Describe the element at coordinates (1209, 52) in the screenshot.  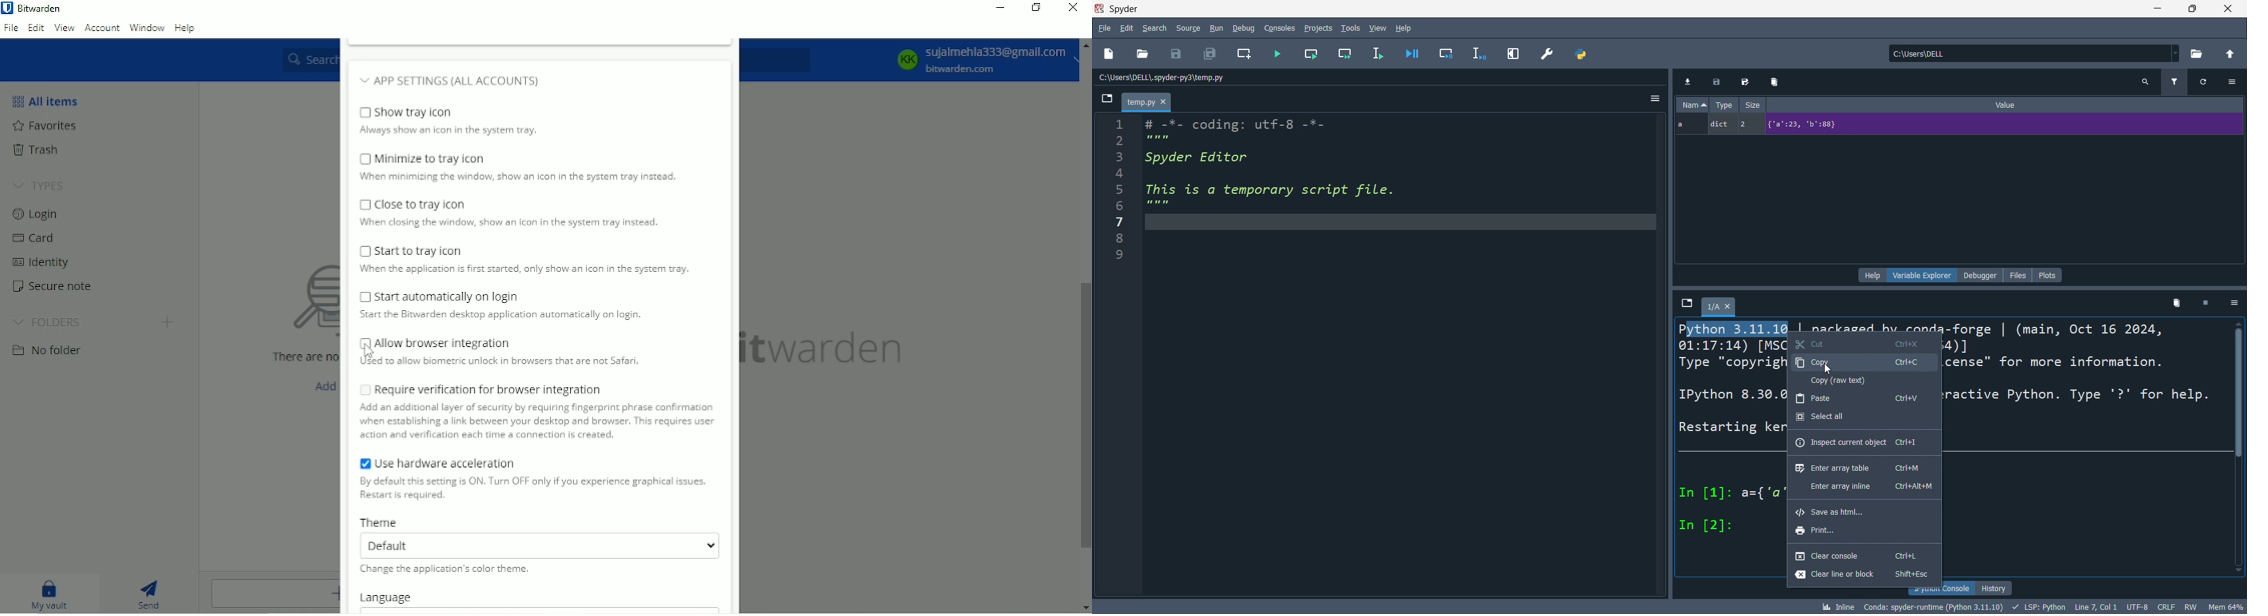
I see `save all` at that location.